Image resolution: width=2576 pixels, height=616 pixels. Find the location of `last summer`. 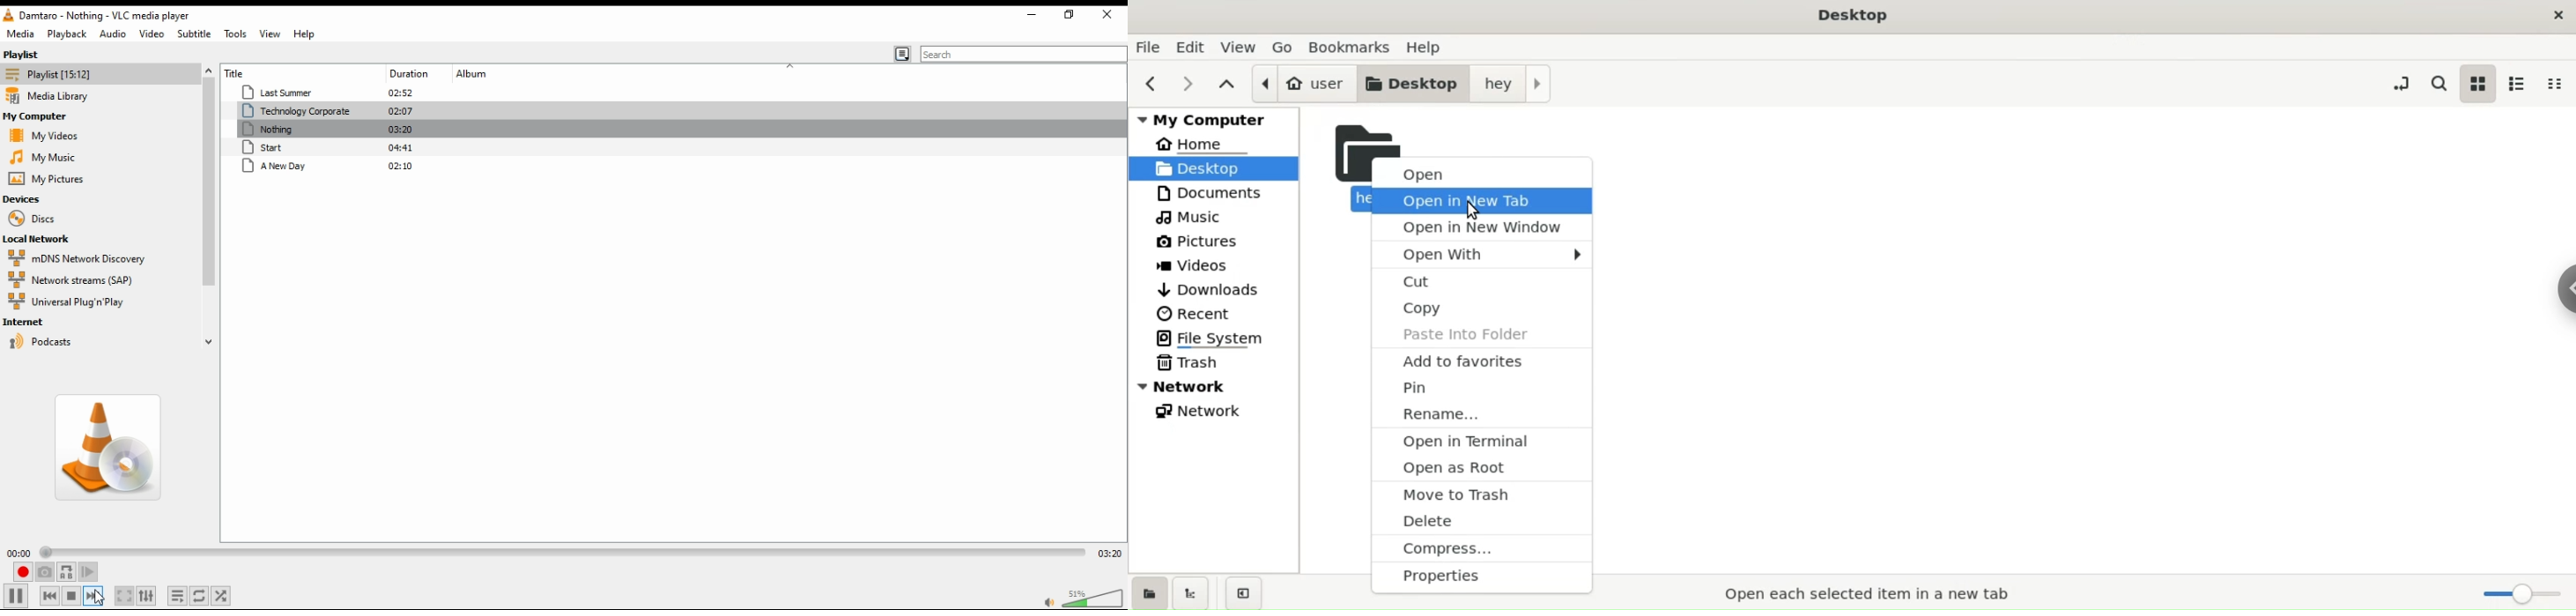

last summer is located at coordinates (332, 90).